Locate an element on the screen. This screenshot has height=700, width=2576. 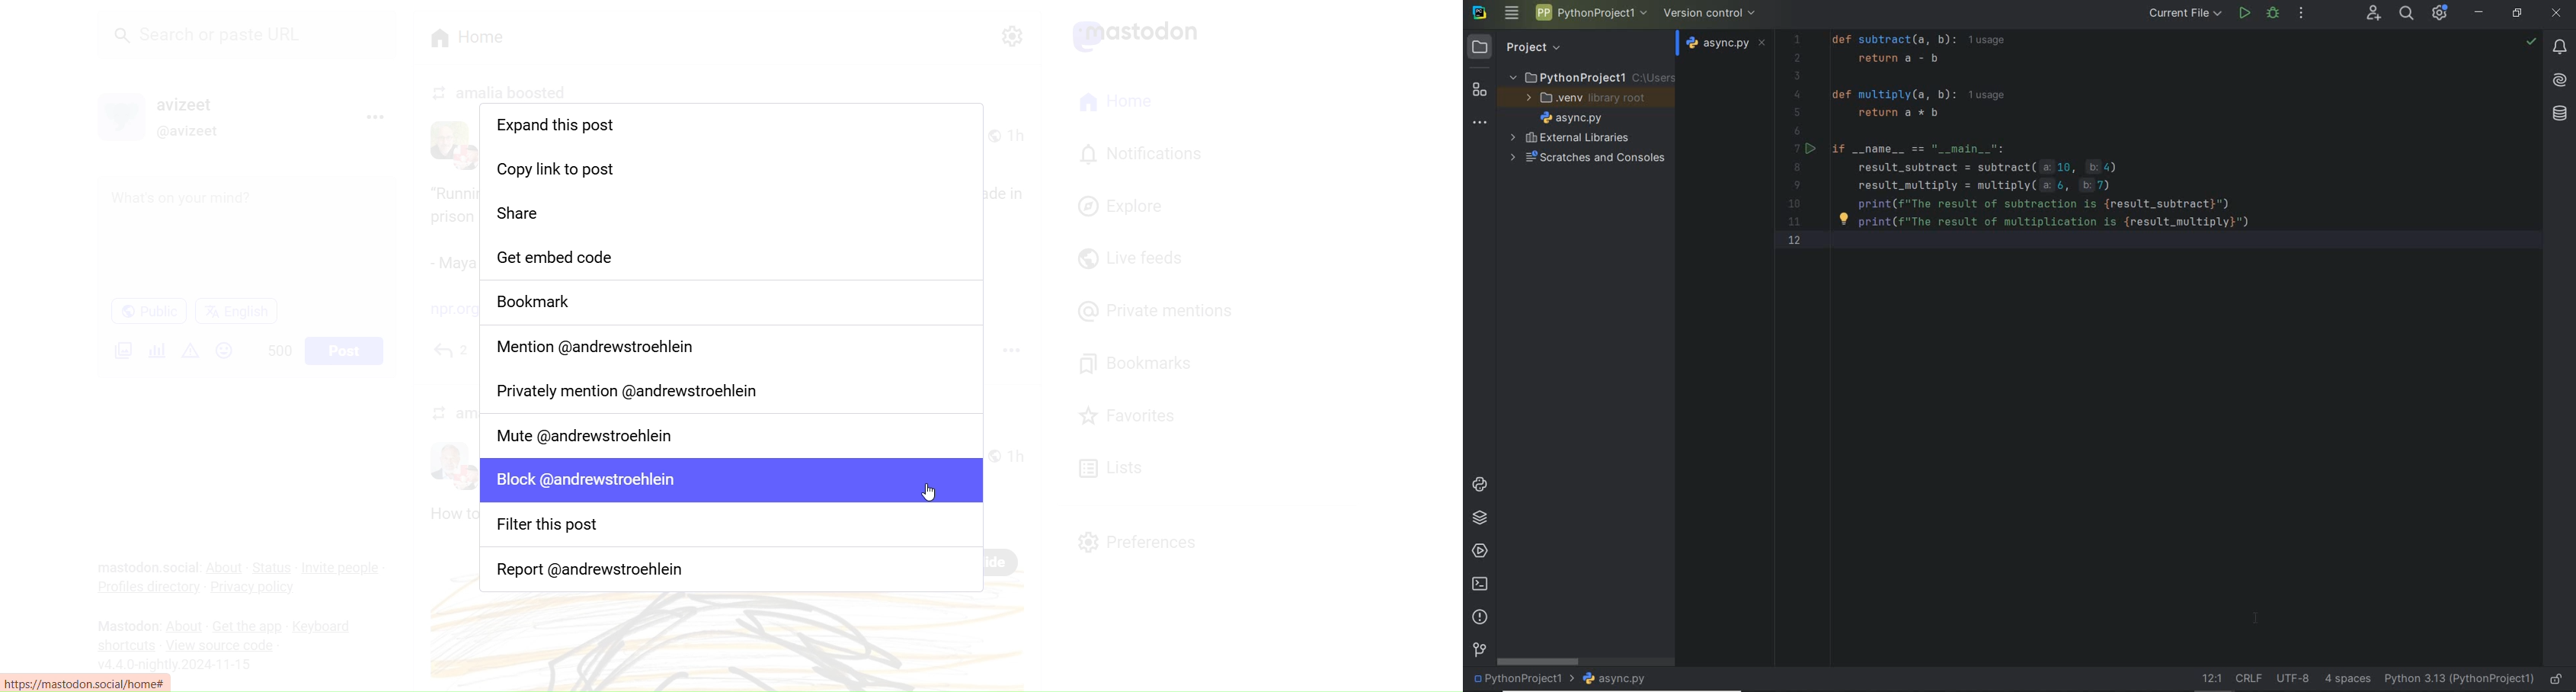
version control is located at coordinates (1479, 650).